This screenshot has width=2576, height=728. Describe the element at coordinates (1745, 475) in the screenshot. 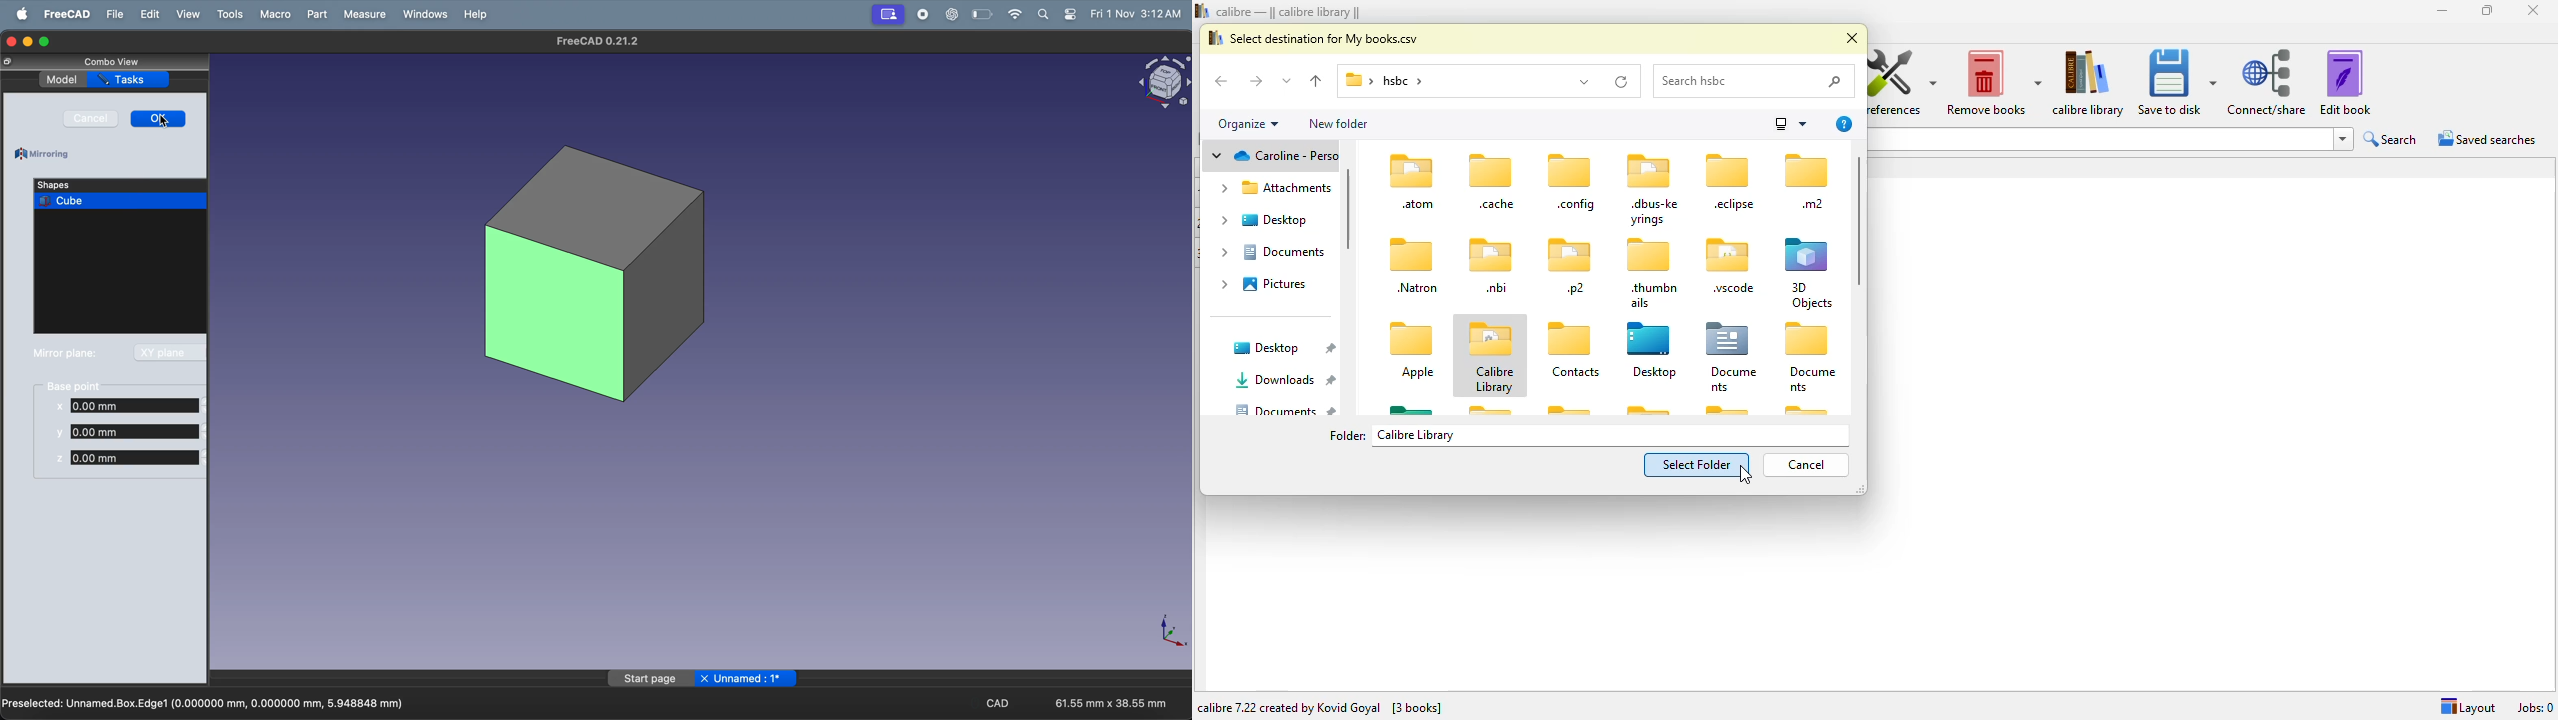

I see `cursor` at that location.